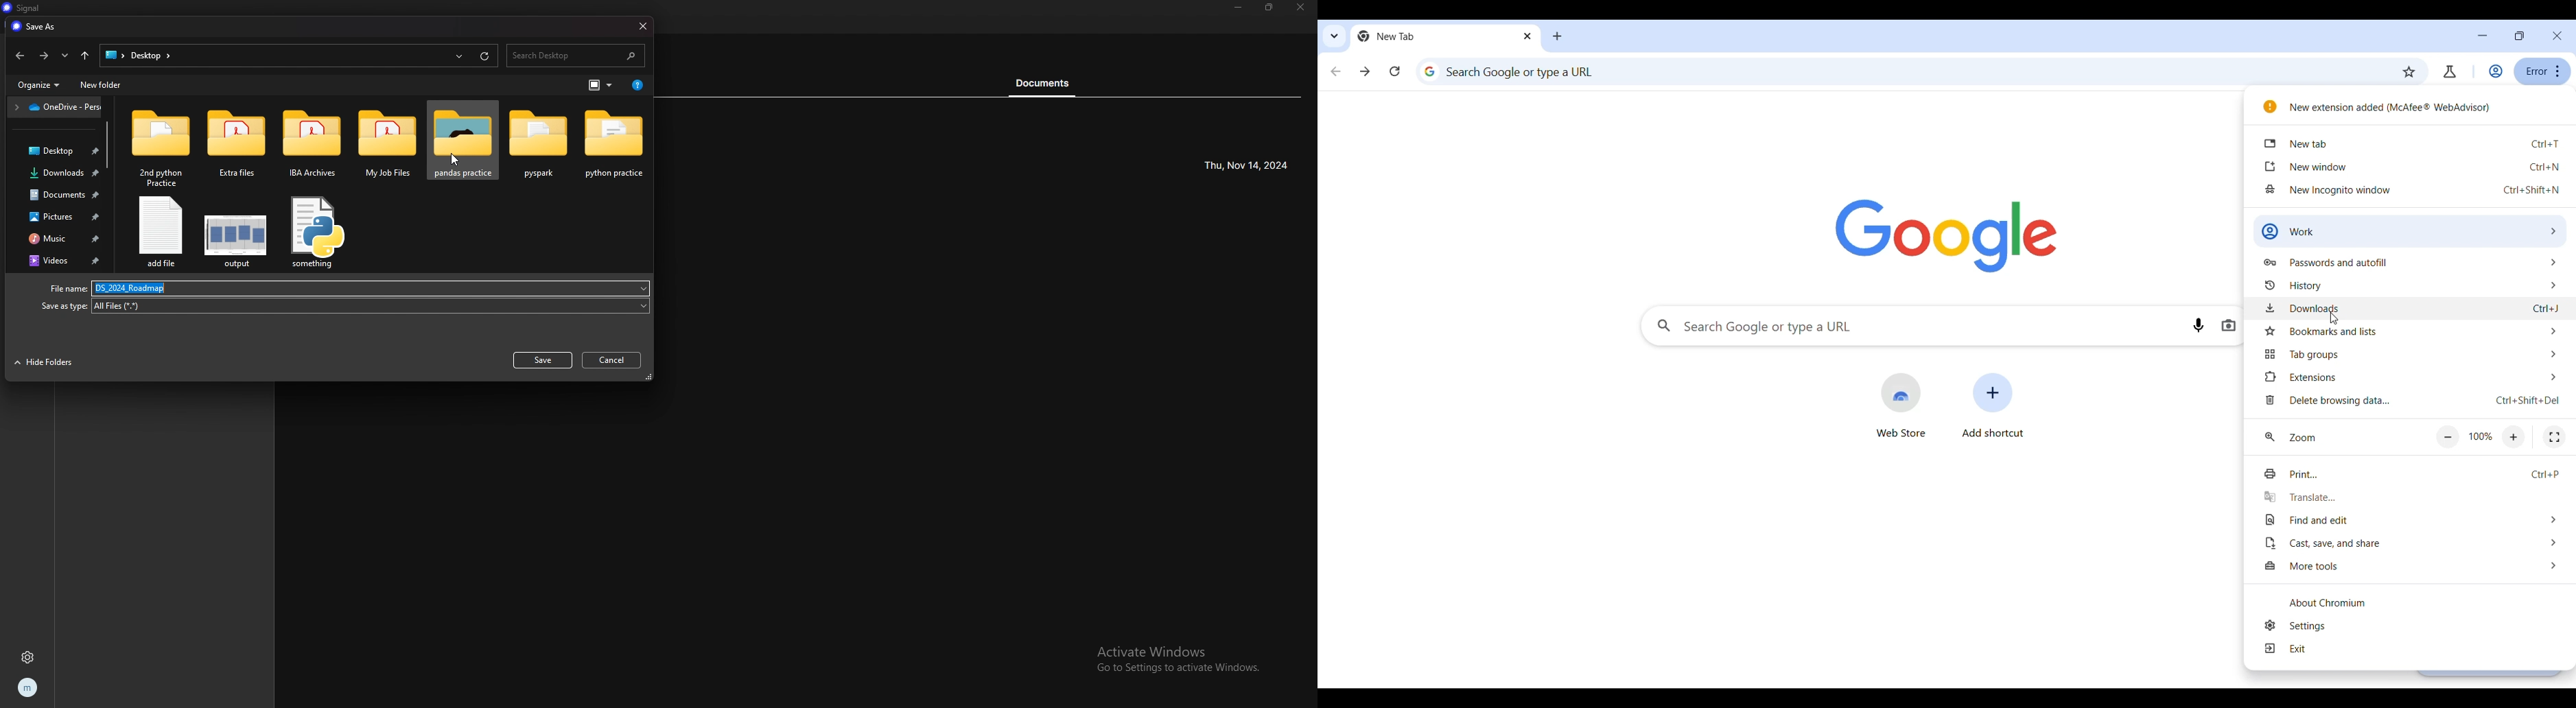  I want to click on Print, so click(2413, 474).